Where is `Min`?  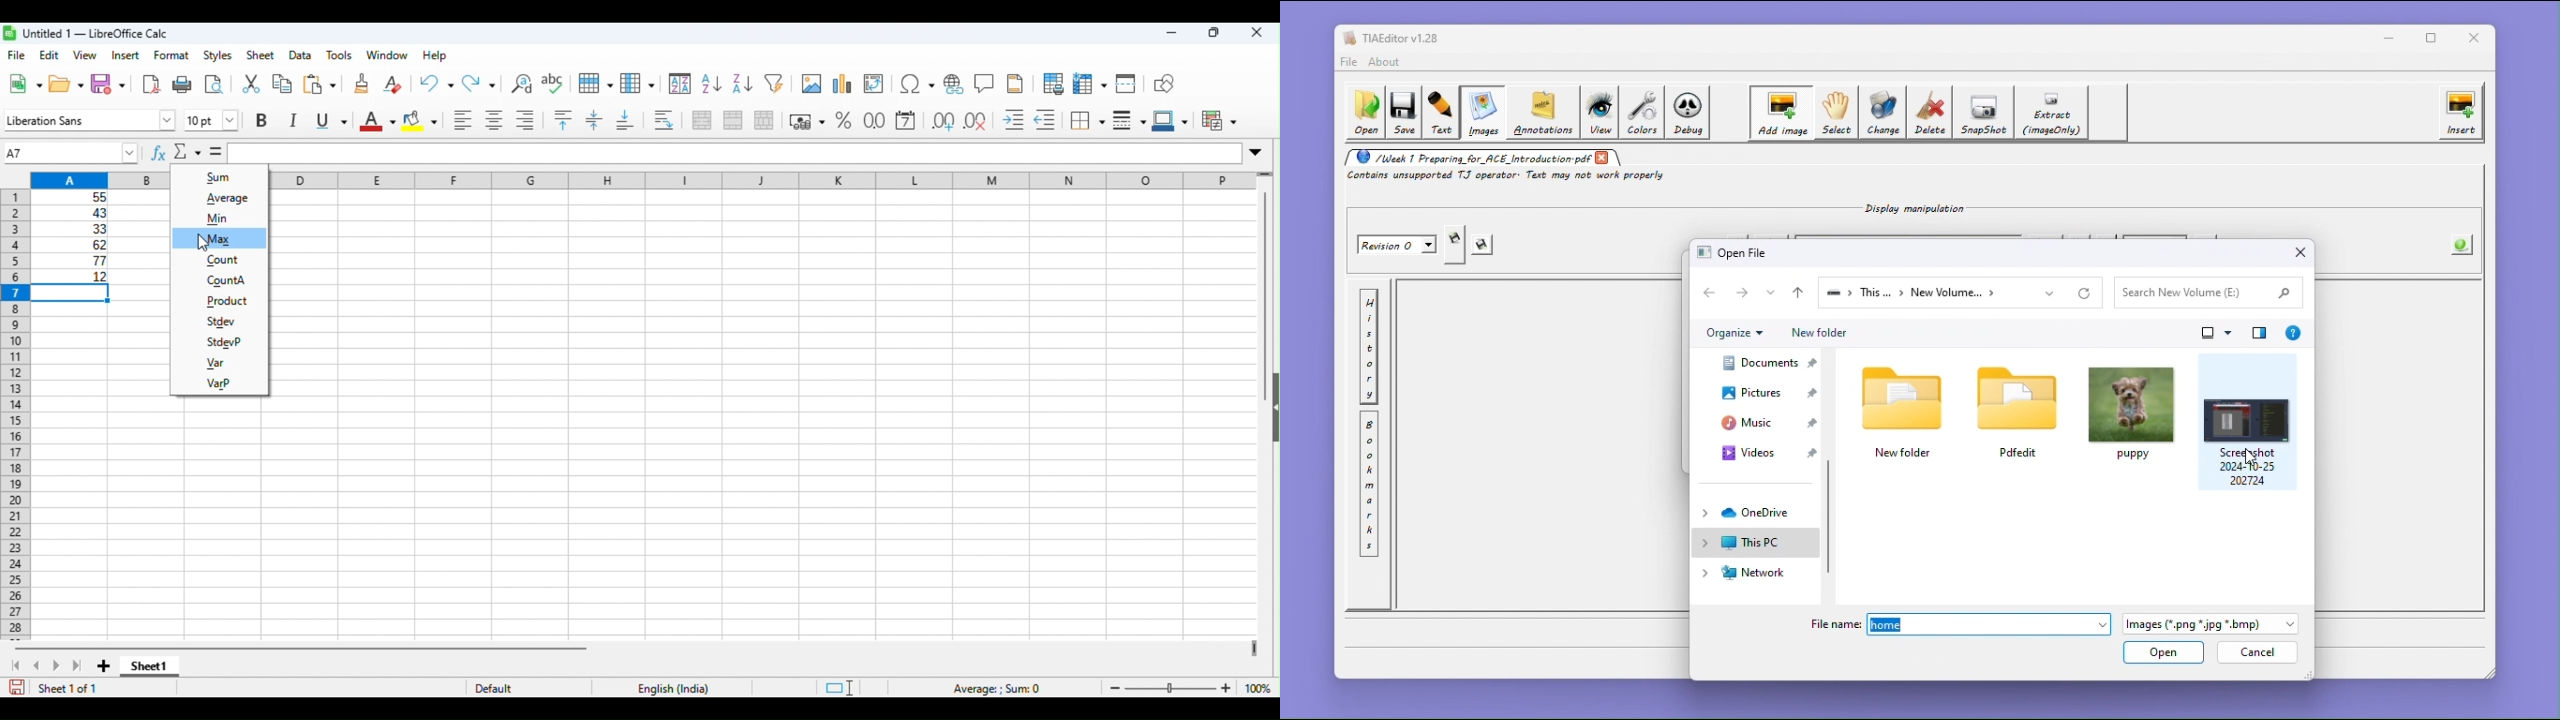 Min is located at coordinates (225, 217).